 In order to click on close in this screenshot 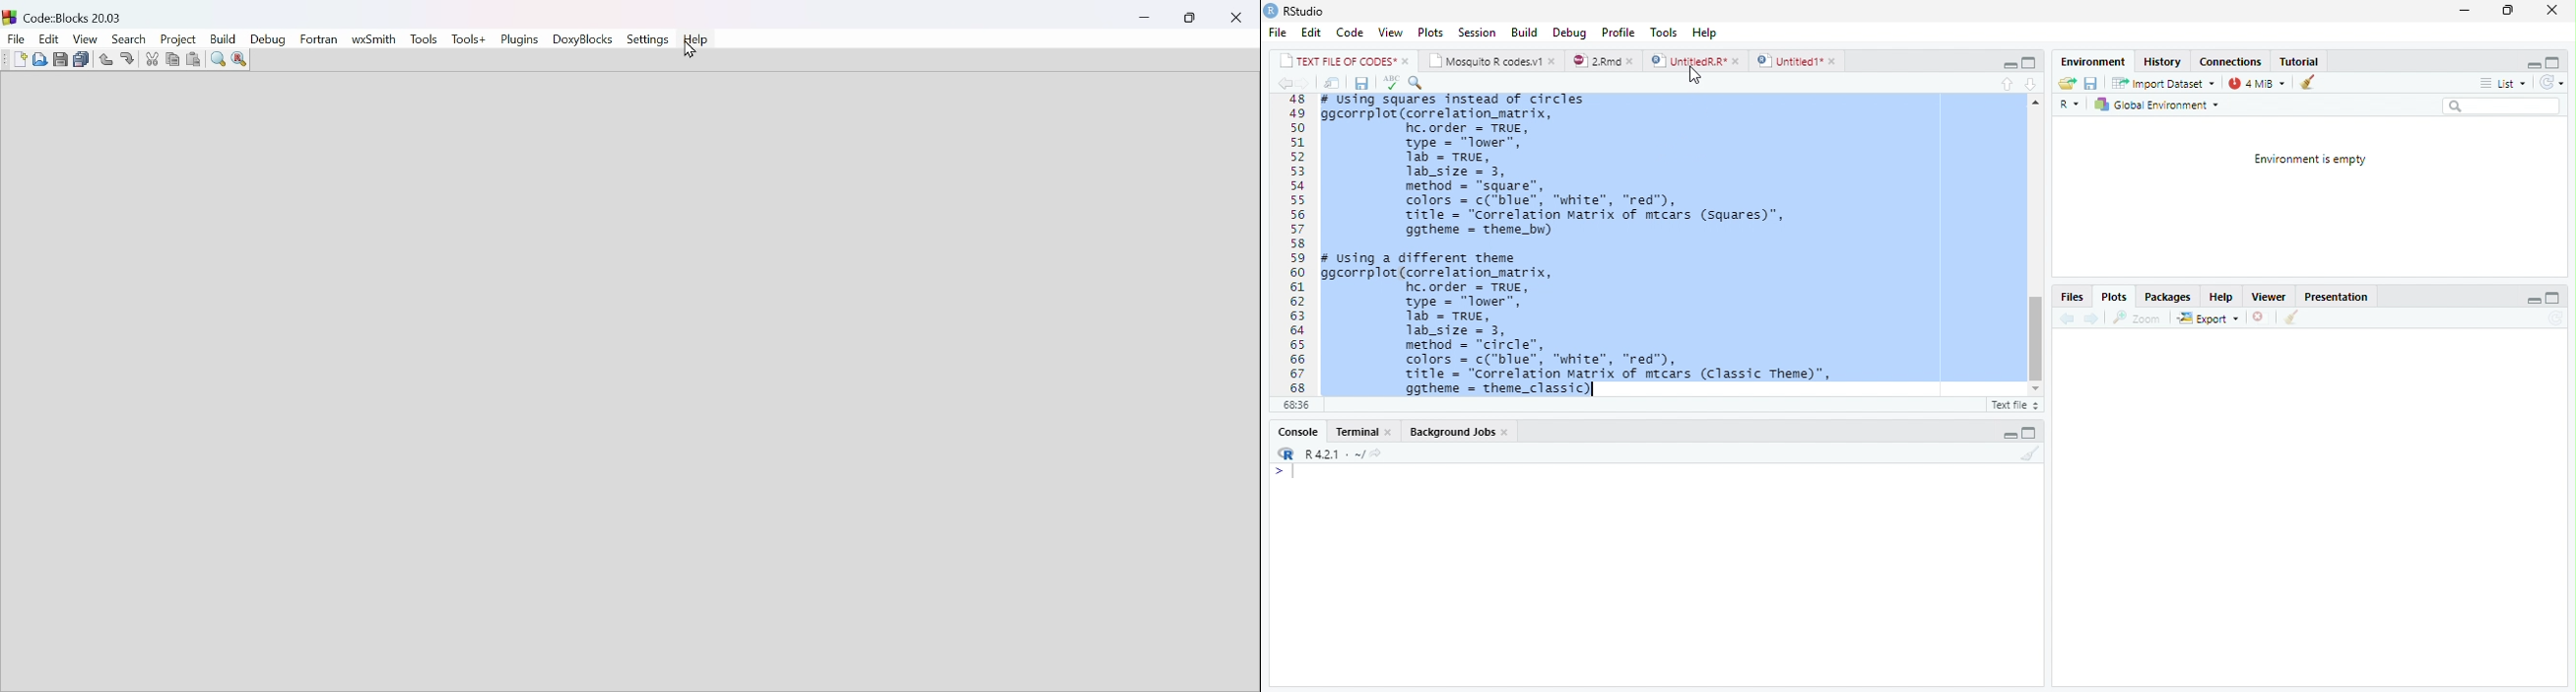, I will do `click(2549, 10)`.